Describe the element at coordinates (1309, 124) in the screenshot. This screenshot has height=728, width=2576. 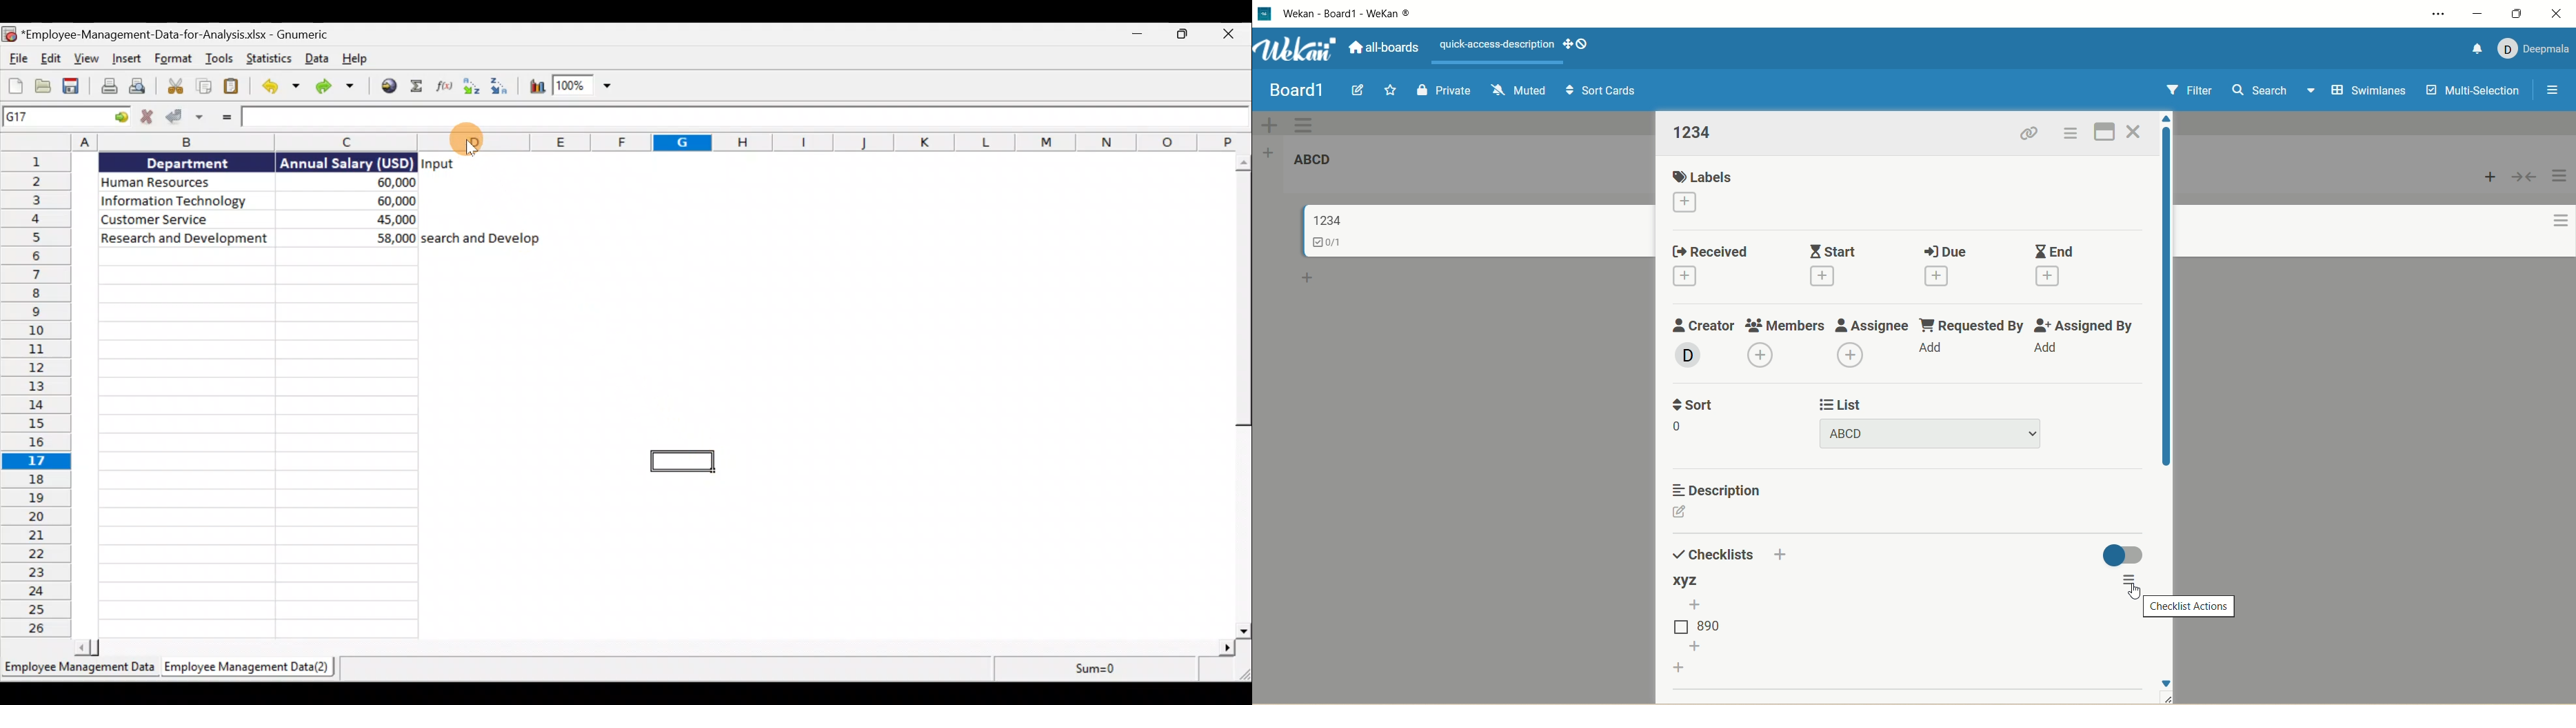
I see `swimlane action` at that location.